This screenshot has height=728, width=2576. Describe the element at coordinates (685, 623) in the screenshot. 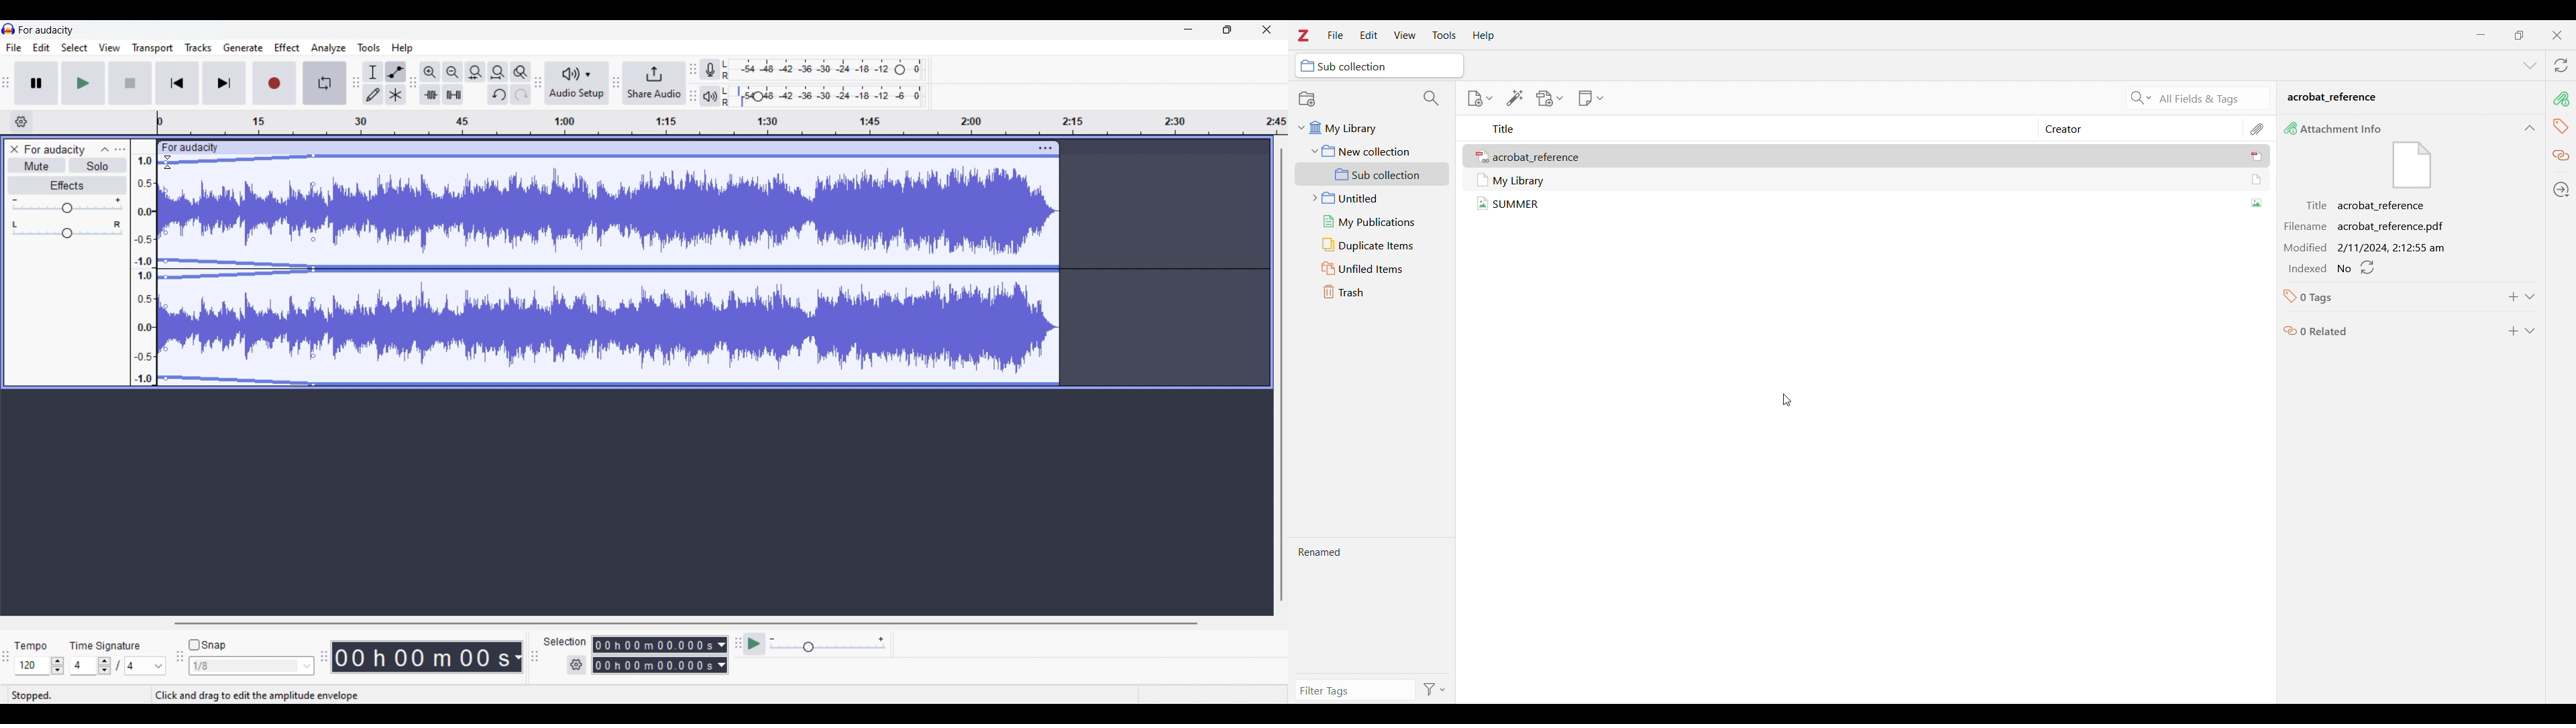

I see `Horizontal slide bar` at that location.